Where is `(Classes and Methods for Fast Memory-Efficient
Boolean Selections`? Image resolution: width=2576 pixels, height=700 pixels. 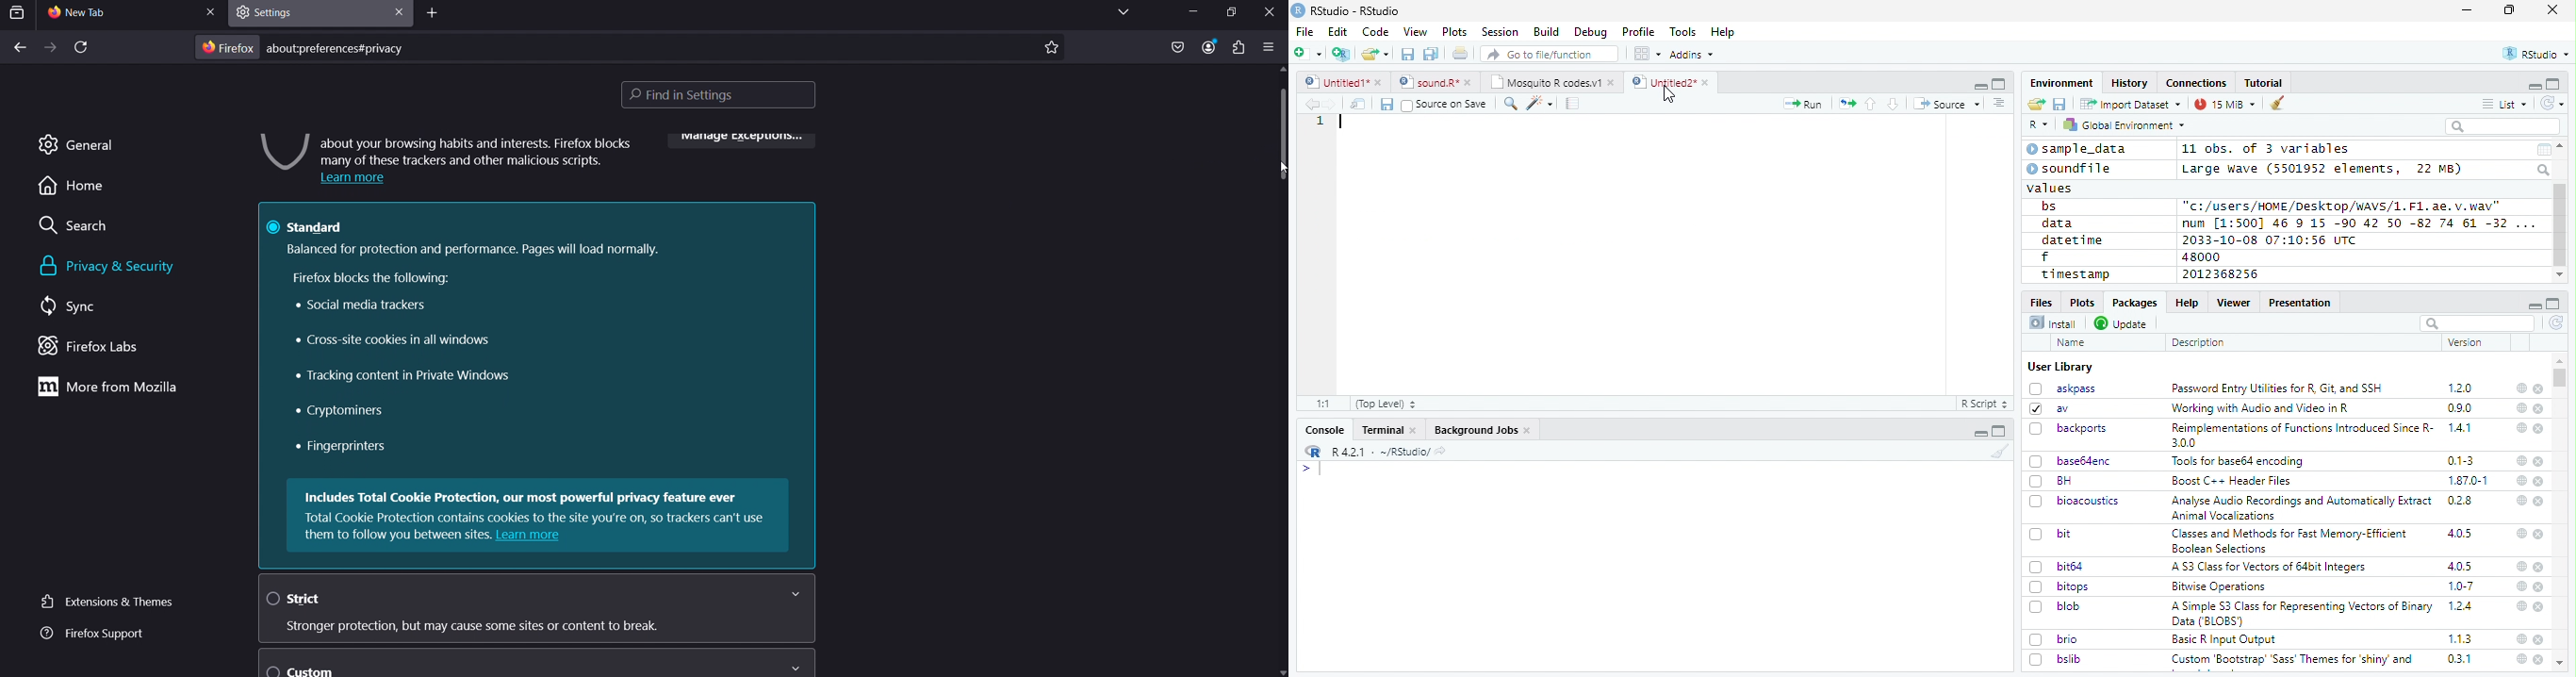
(Classes and Methods for Fast Memory-Efficient
Boolean Selections is located at coordinates (2291, 540).